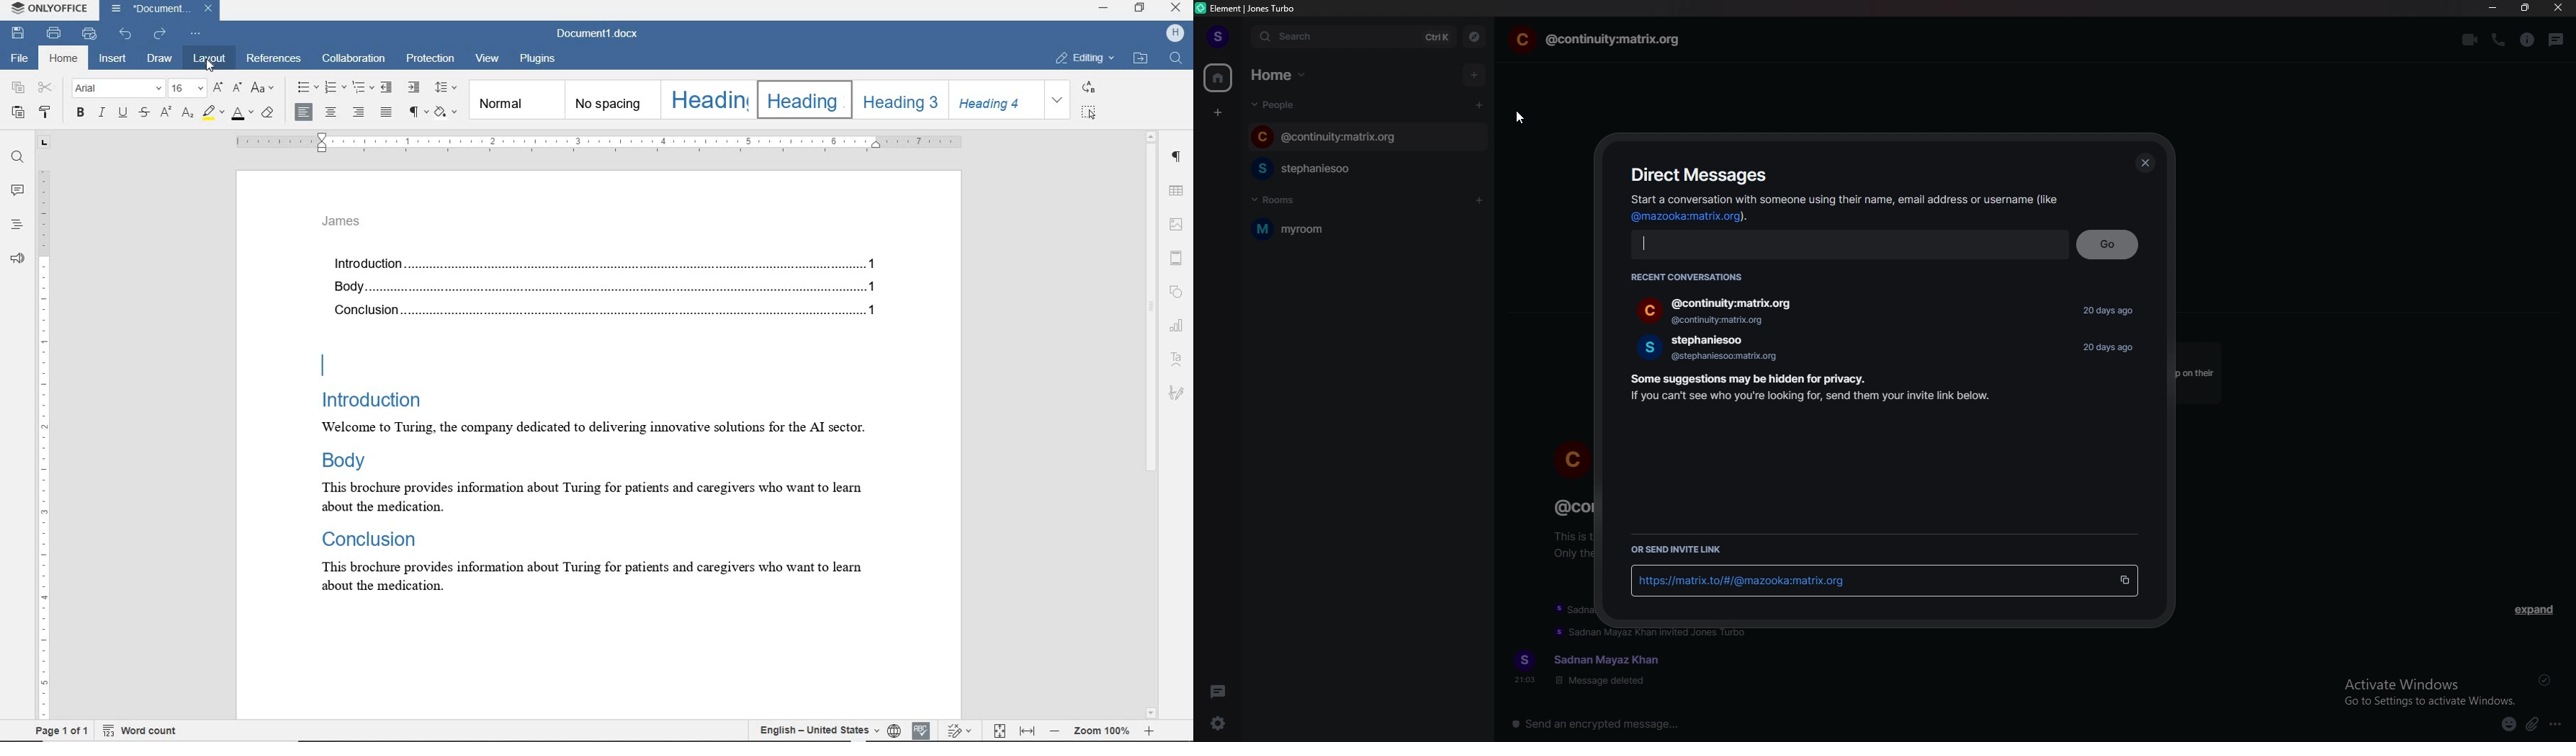 The height and width of the screenshot is (756, 2576). What do you see at coordinates (1180, 259) in the screenshot?
I see `header & footer` at bounding box center [1180, 259].